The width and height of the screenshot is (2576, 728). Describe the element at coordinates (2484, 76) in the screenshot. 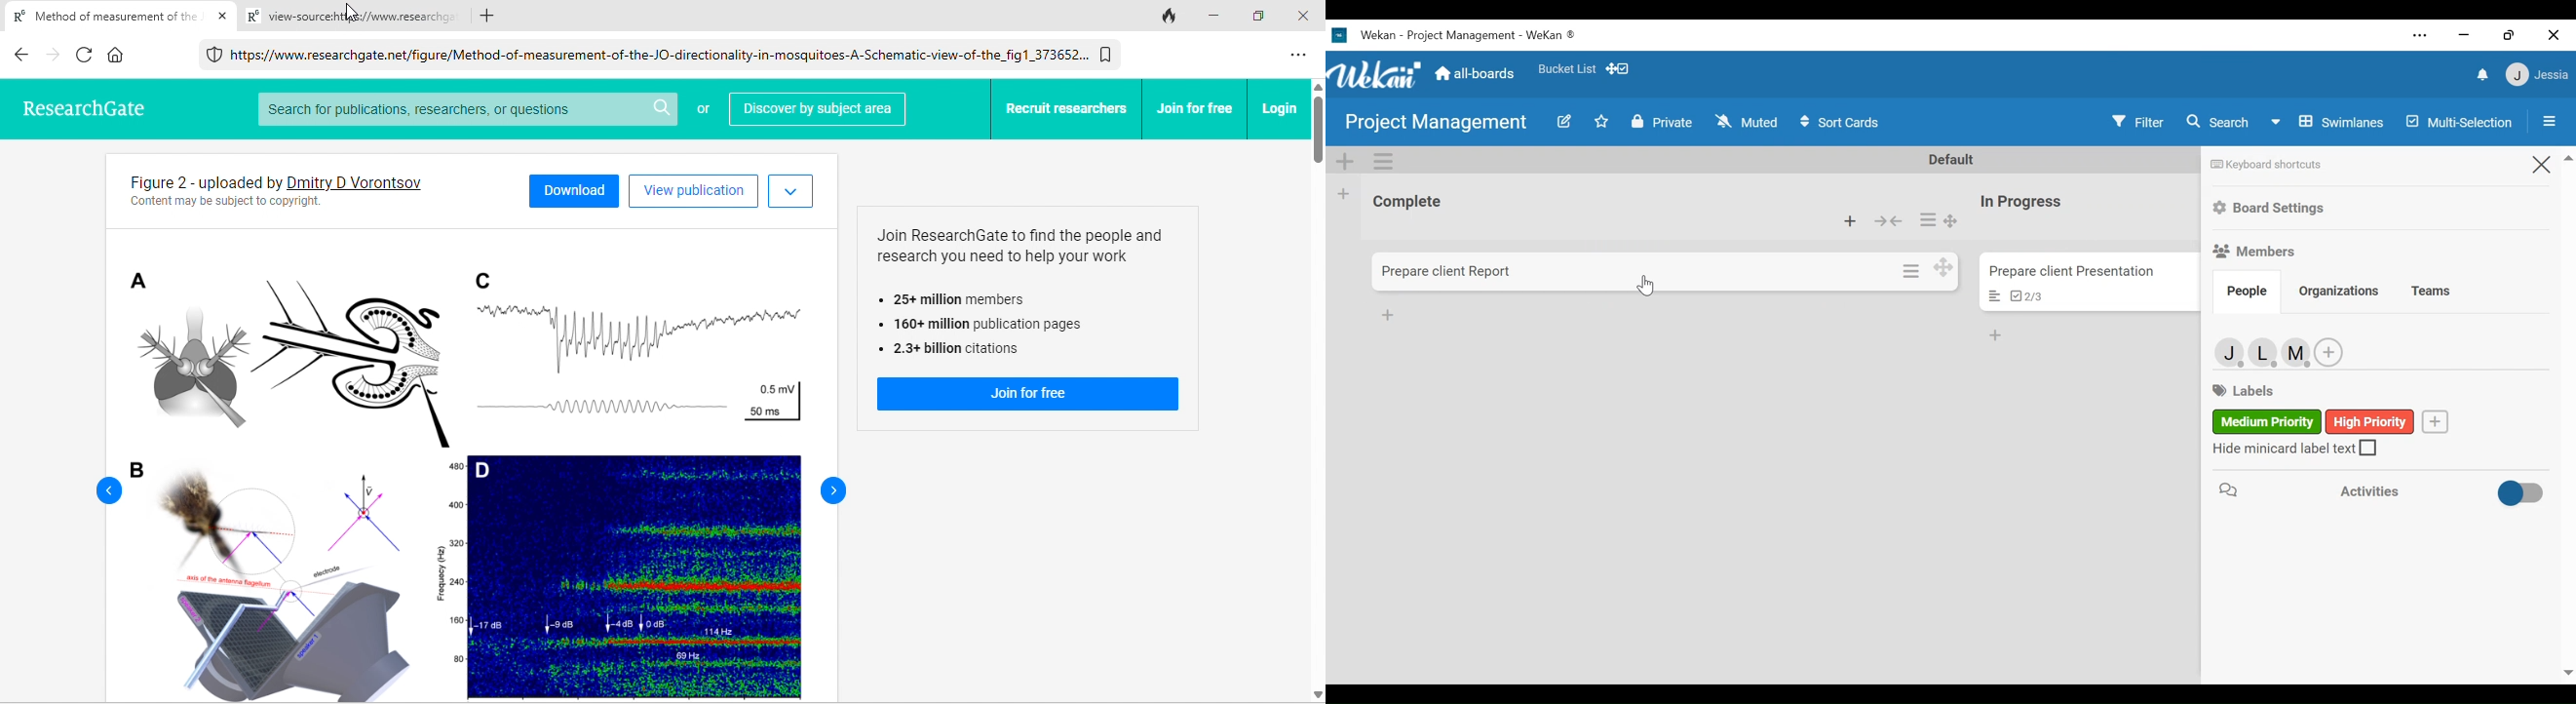

I see `notifications` at that location.